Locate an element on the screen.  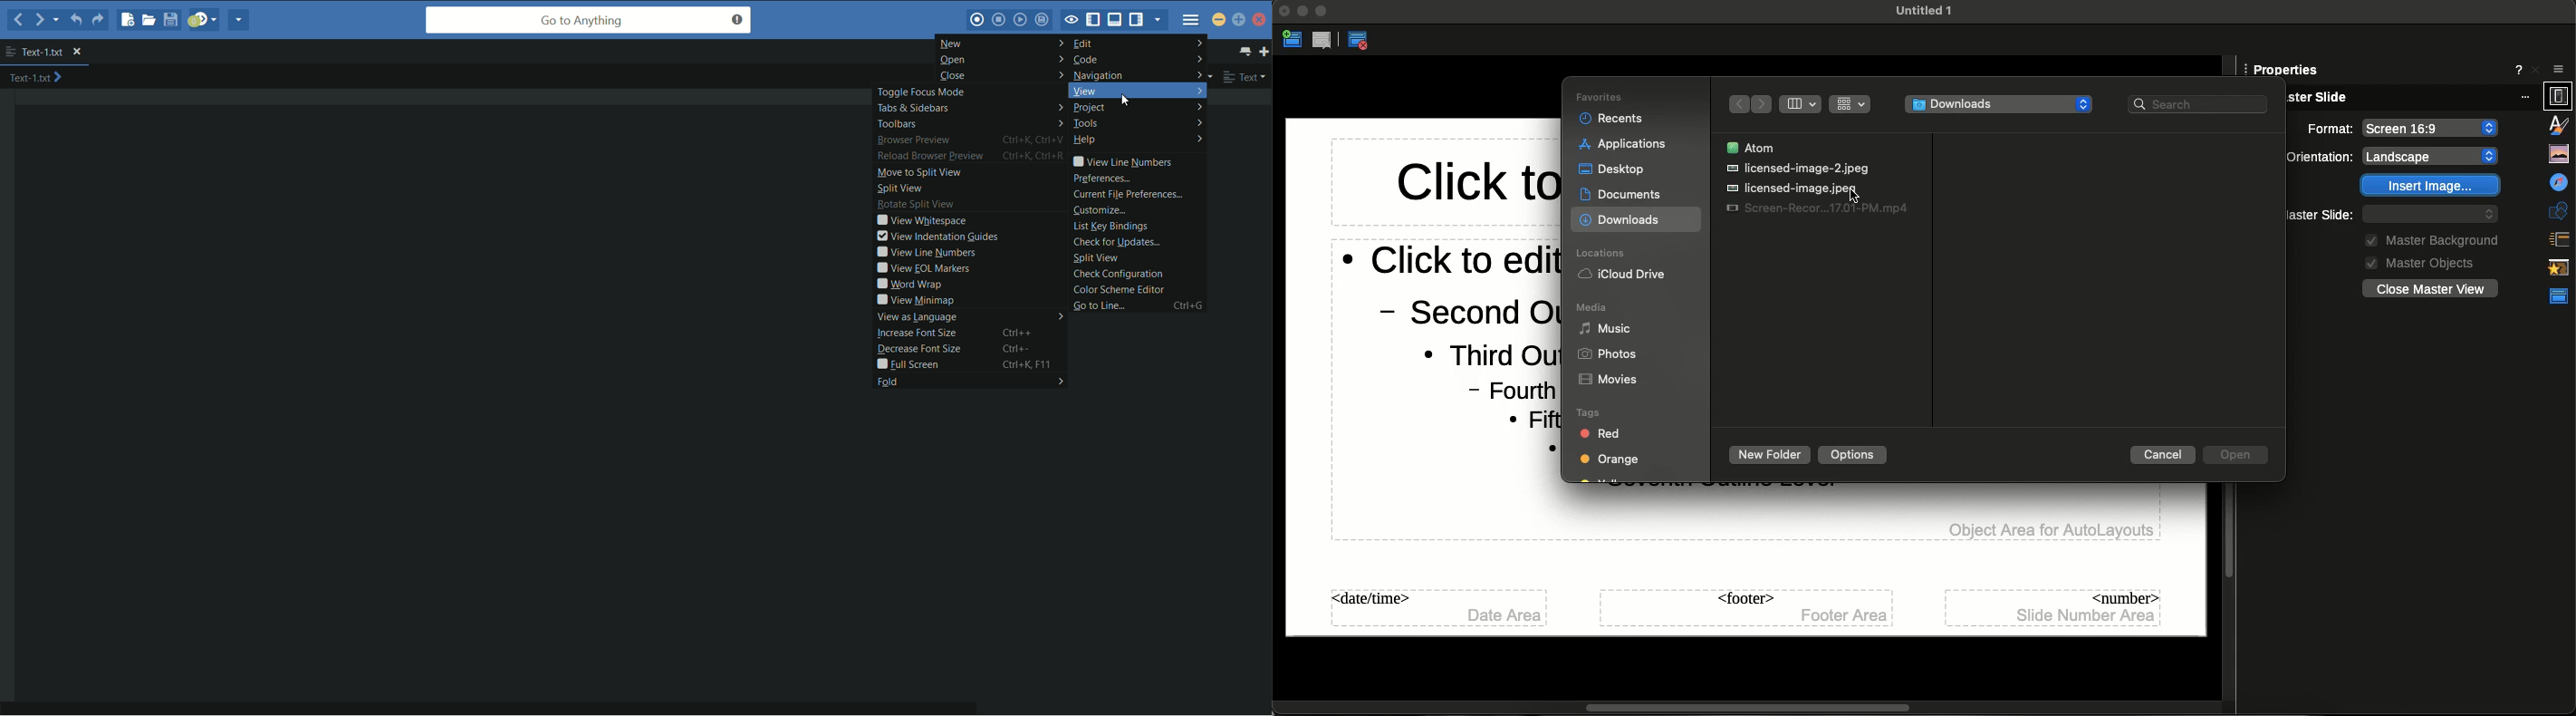
date/time  is located at coordinates (1440, 606).